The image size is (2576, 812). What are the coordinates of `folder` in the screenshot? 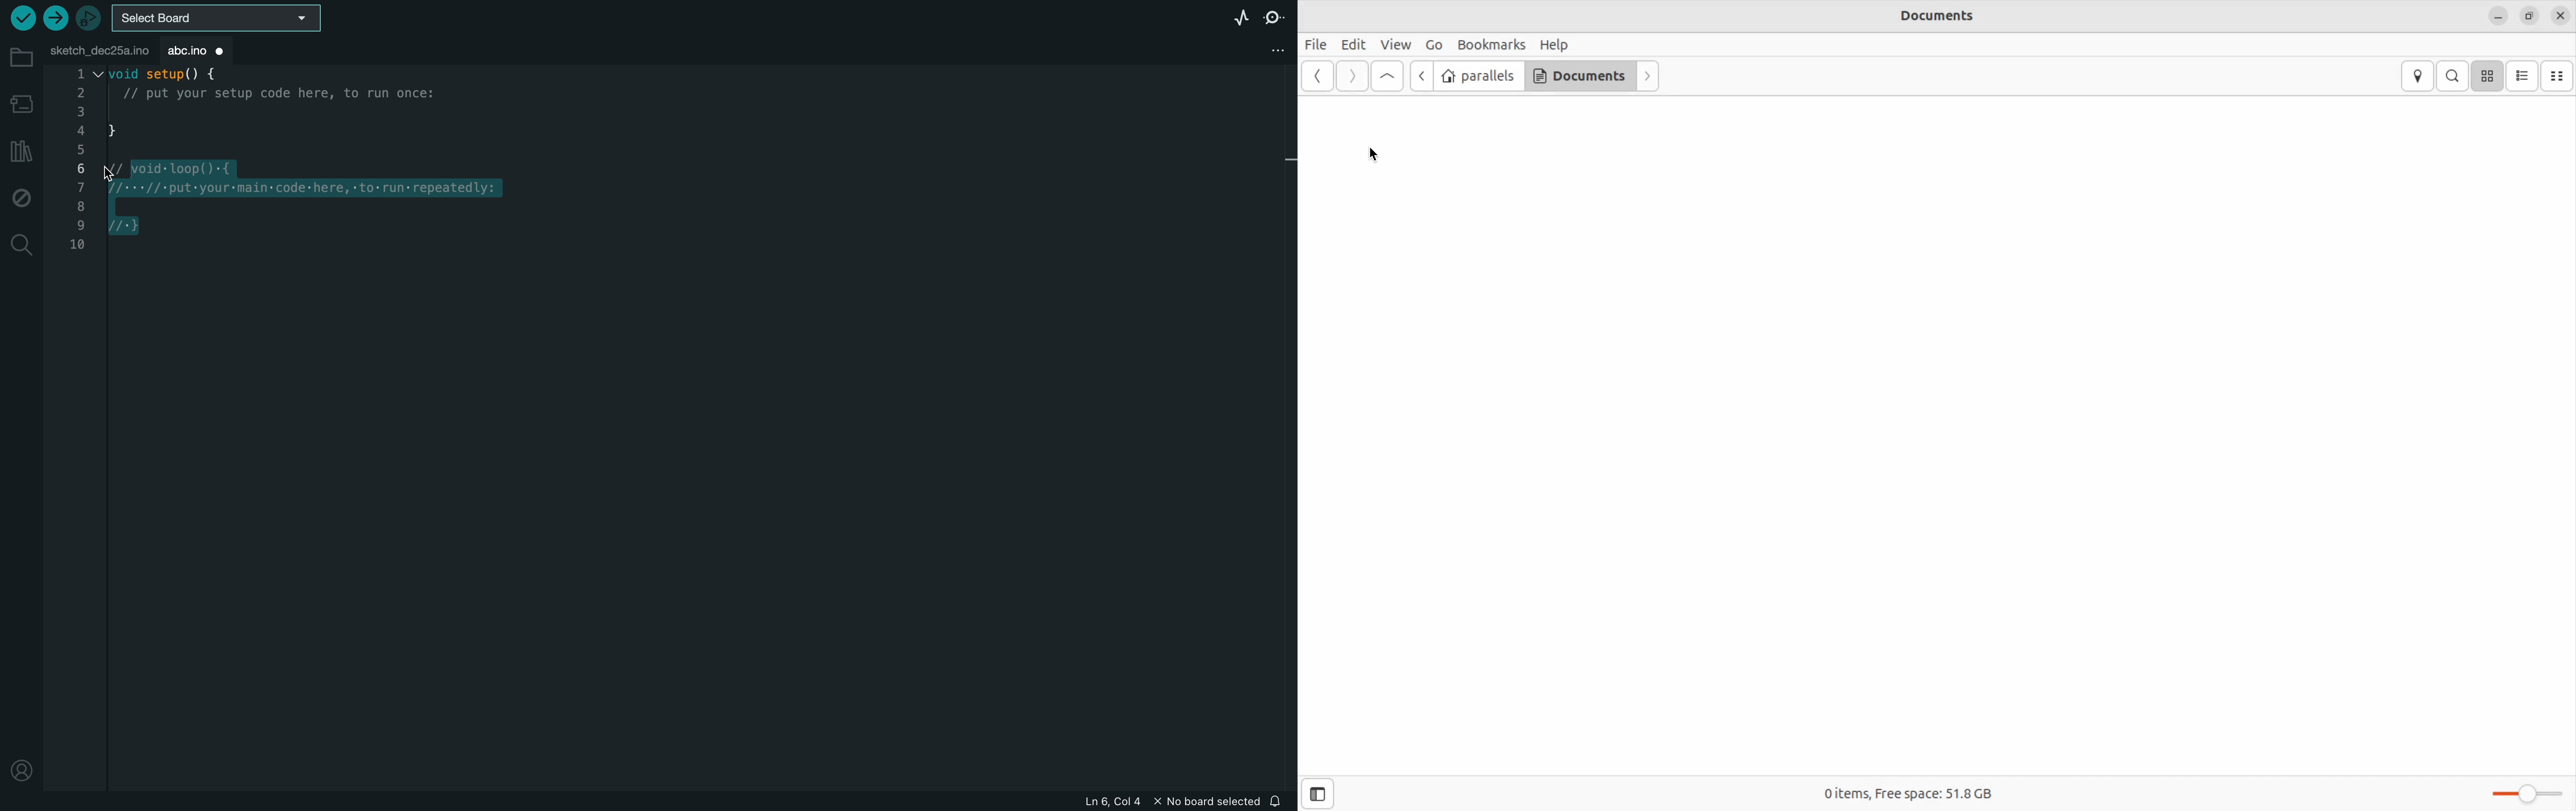 It's located at (18, 57).